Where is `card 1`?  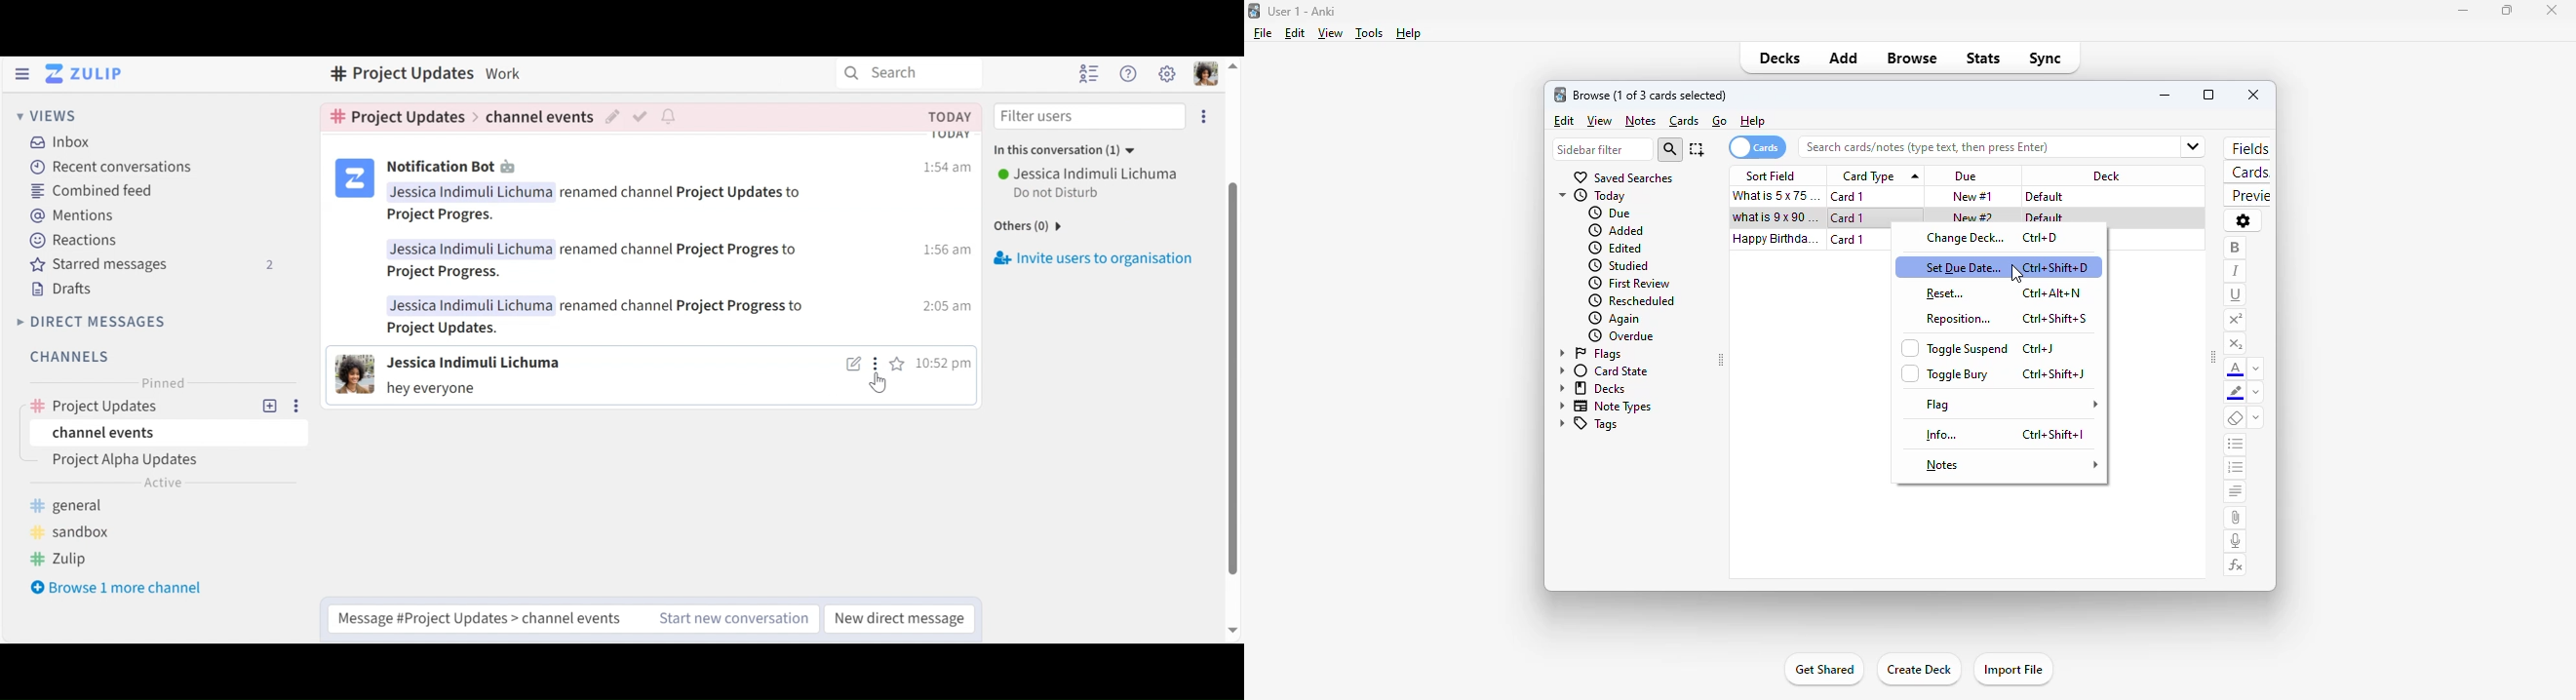
card 1 is located at coordinates (1848, 240).